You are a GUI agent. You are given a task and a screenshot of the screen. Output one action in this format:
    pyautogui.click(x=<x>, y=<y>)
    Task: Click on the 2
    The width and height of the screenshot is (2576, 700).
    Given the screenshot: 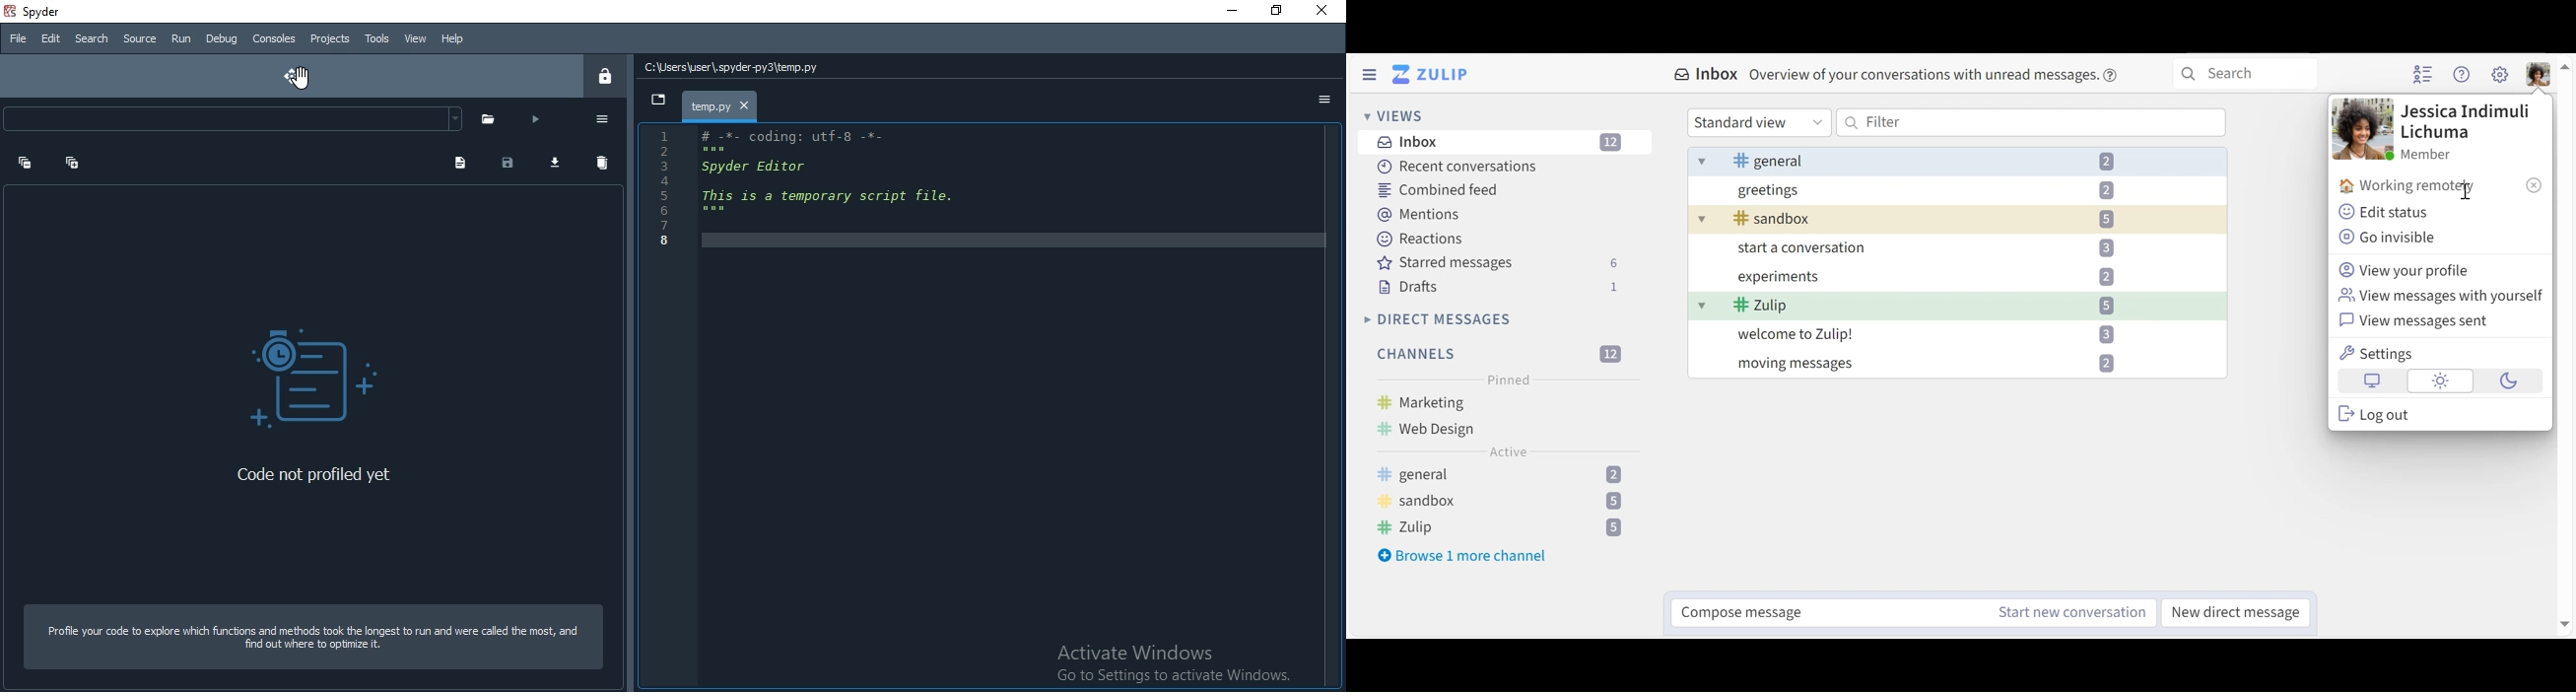 What is the action you would take?
    pyautogui.click(x=2106, y=365)
    